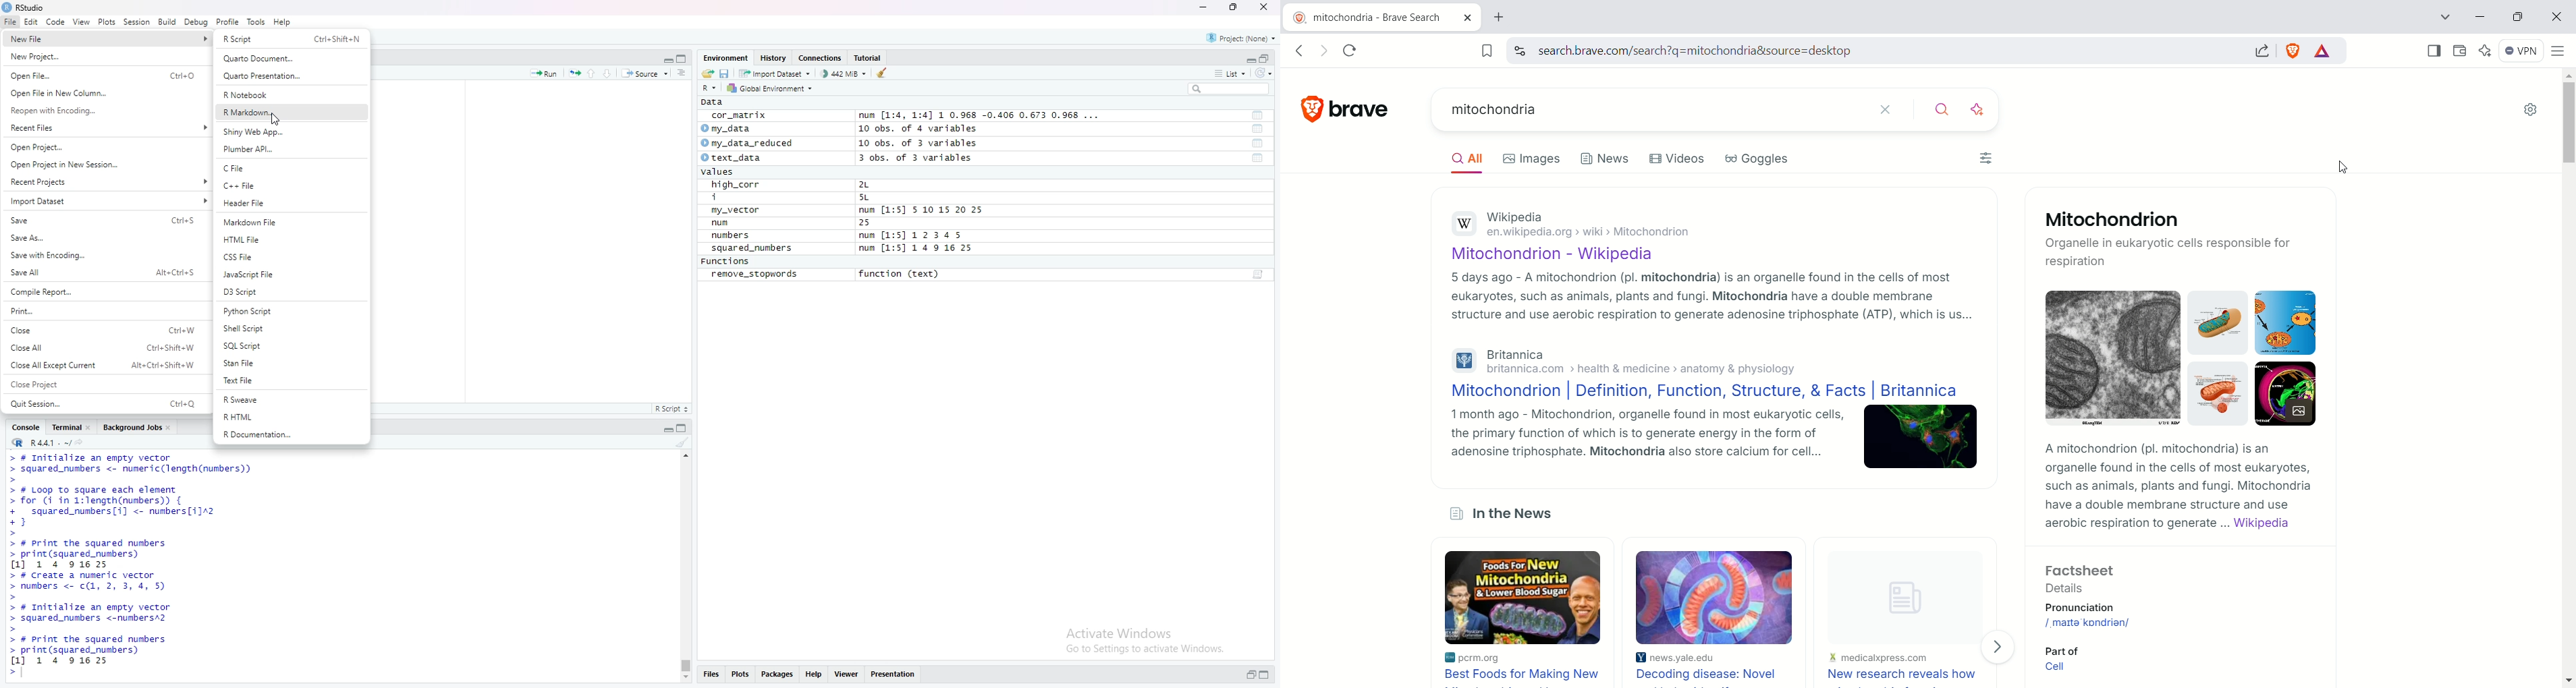  What do you see at coordinates (101, 383) in the screenshot?
I see `Close Project` at bounding box center [101, 383].